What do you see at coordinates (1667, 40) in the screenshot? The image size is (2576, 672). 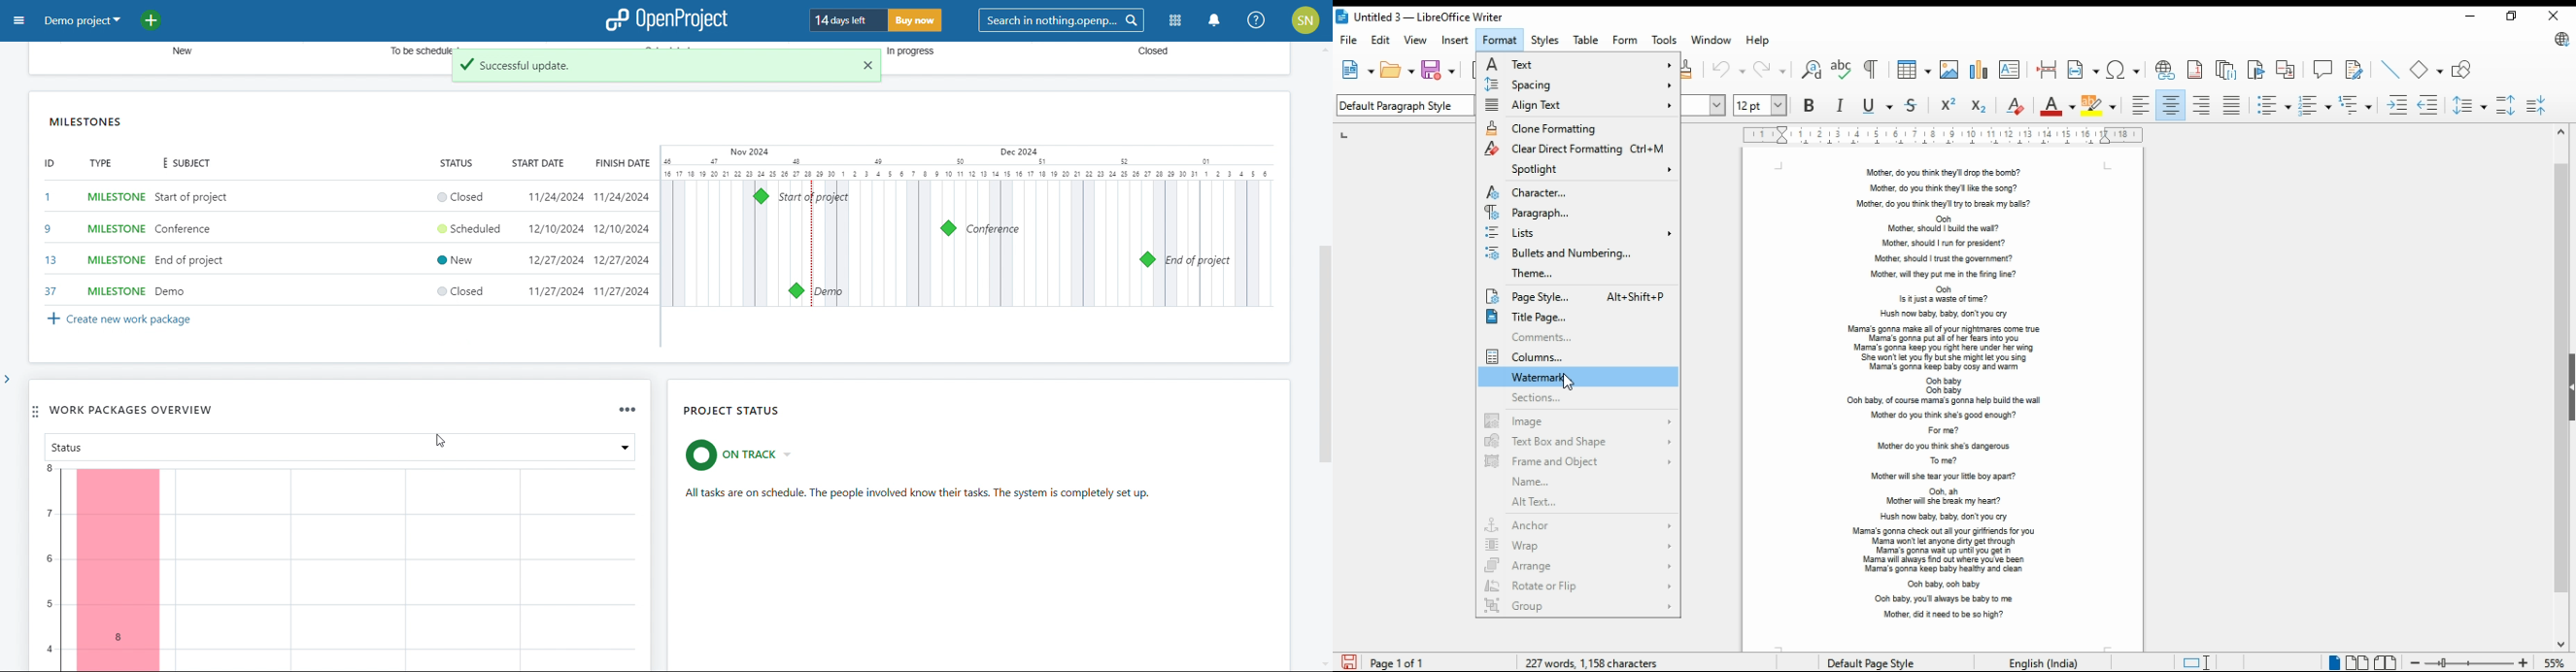 I see `tools` at bounding box center [1667, 40].